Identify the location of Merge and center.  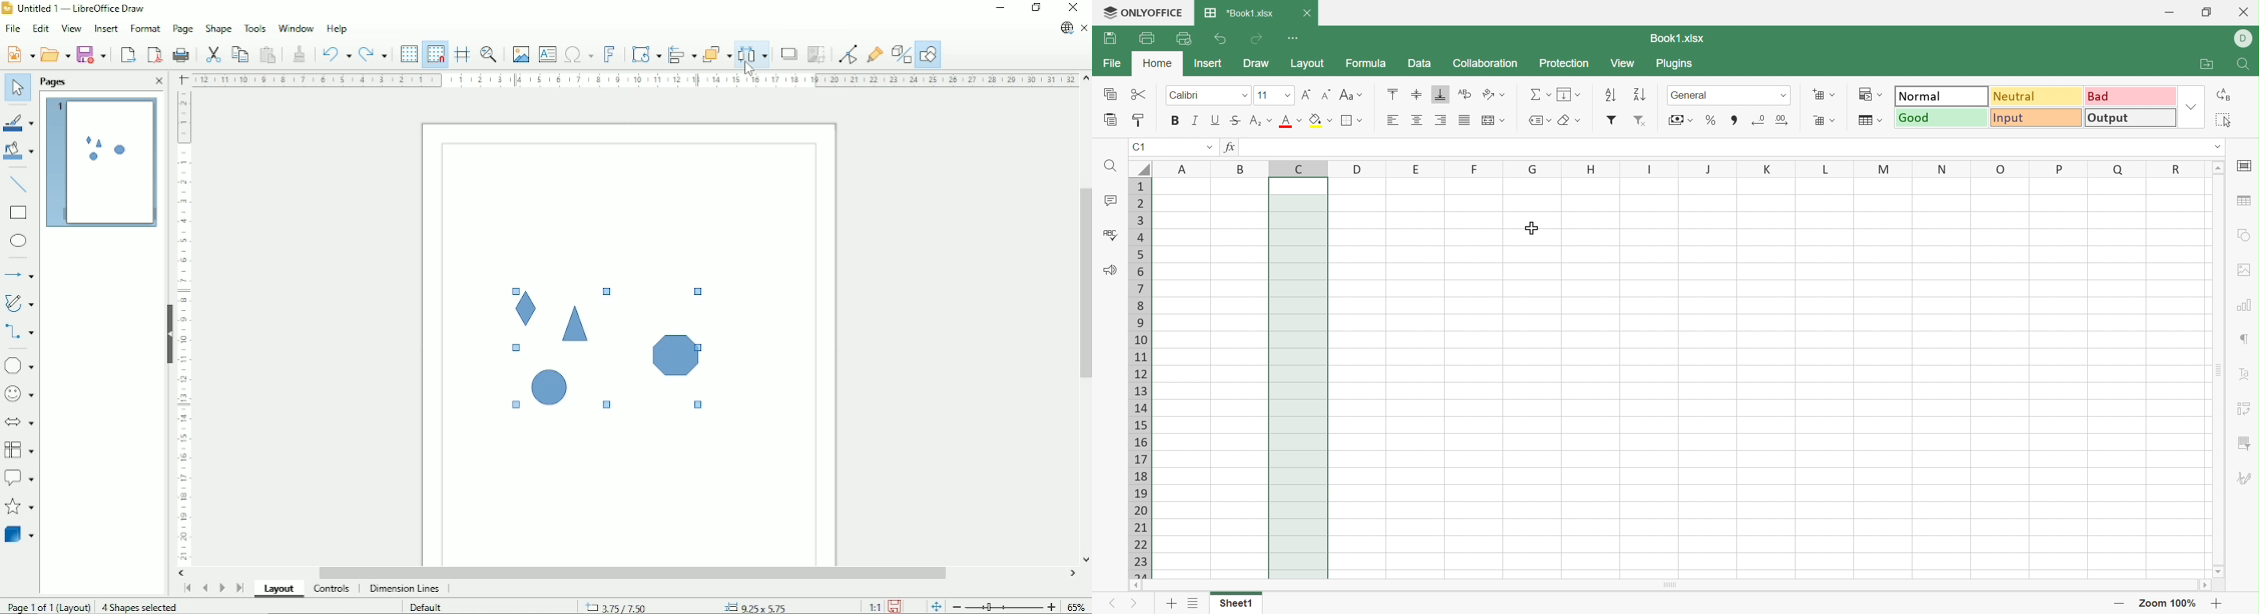
(1488, 121).